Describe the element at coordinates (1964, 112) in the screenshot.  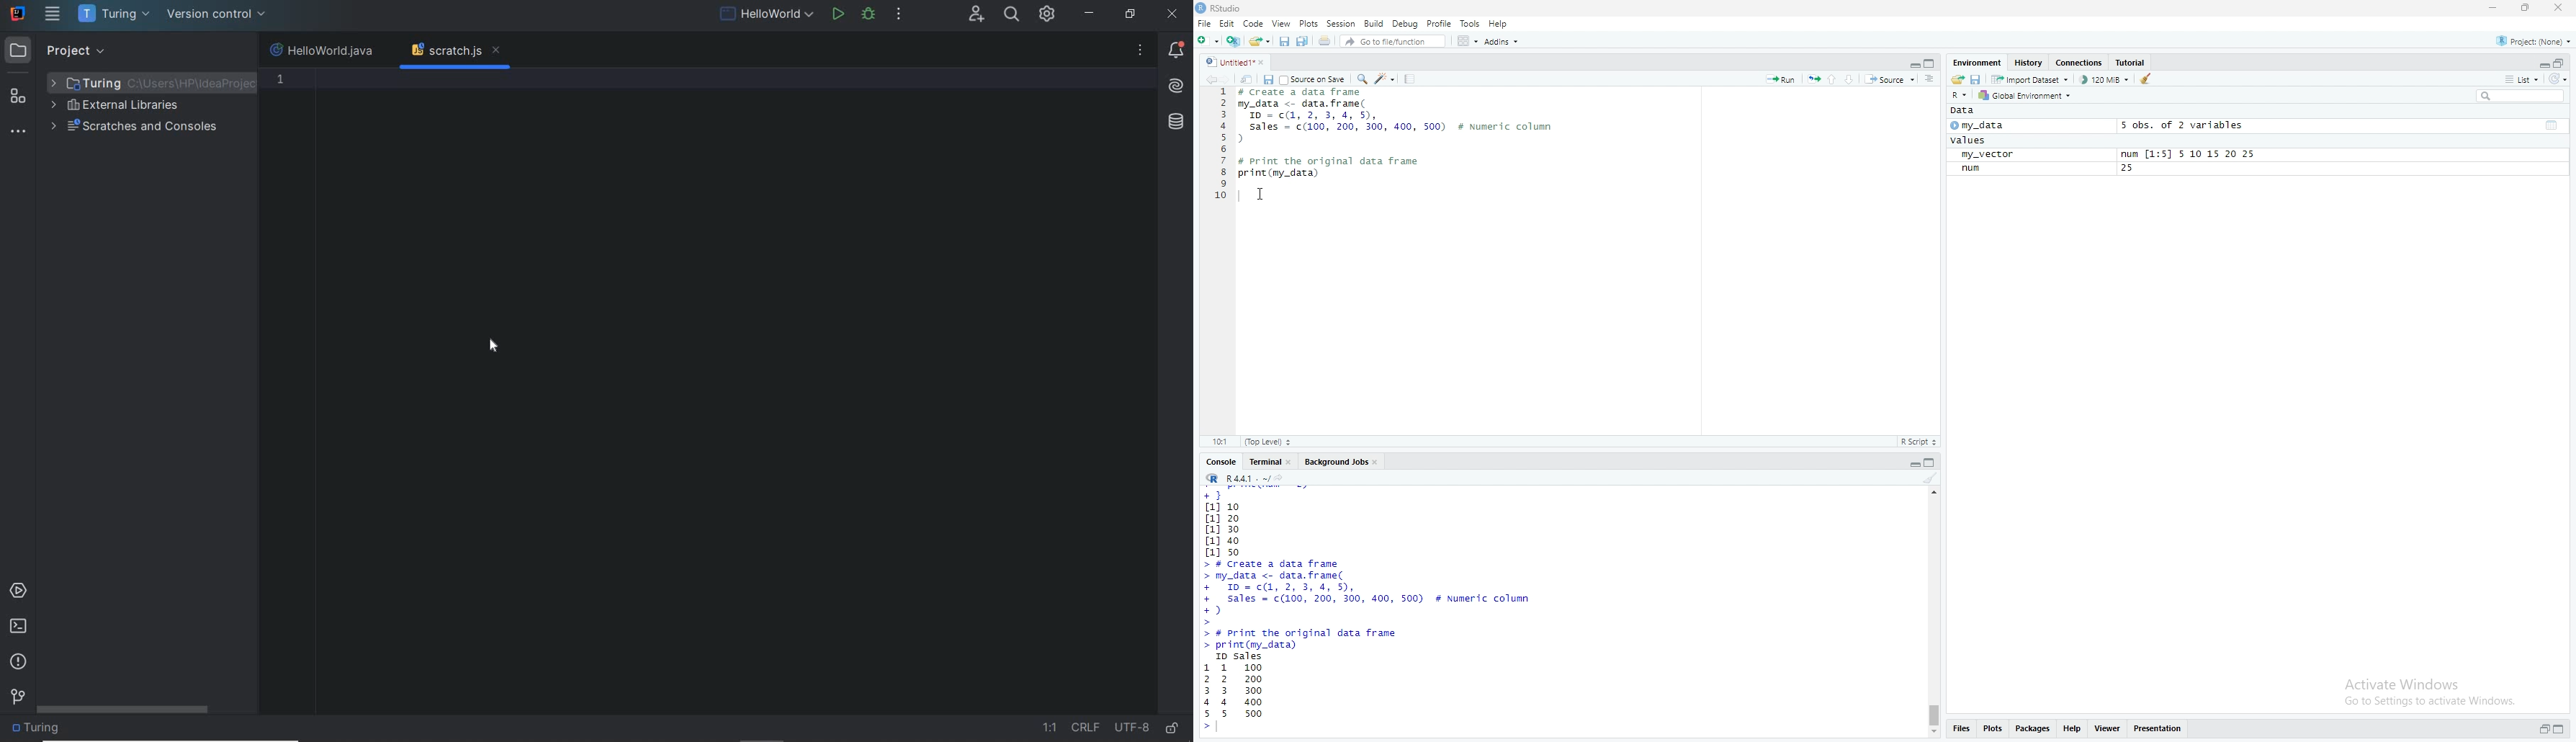
I see `Data` at that location.